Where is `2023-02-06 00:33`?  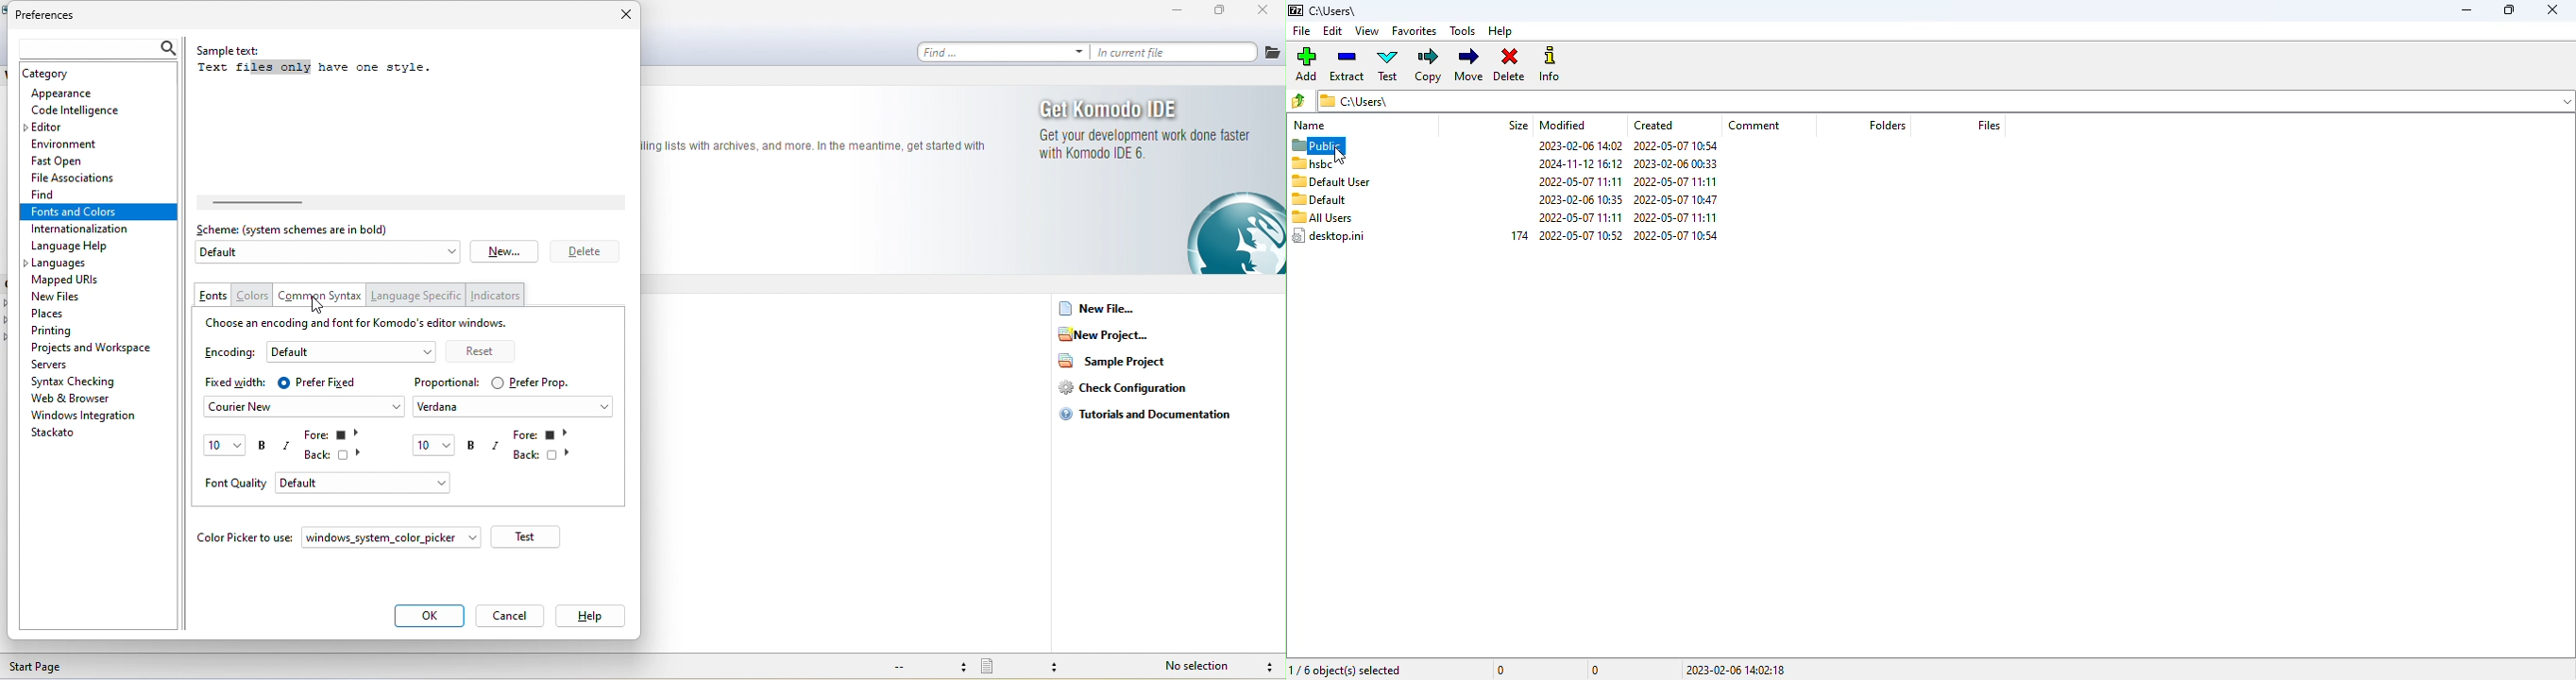 2023-02-06 00:33 is located at coordinates (1678, 164).